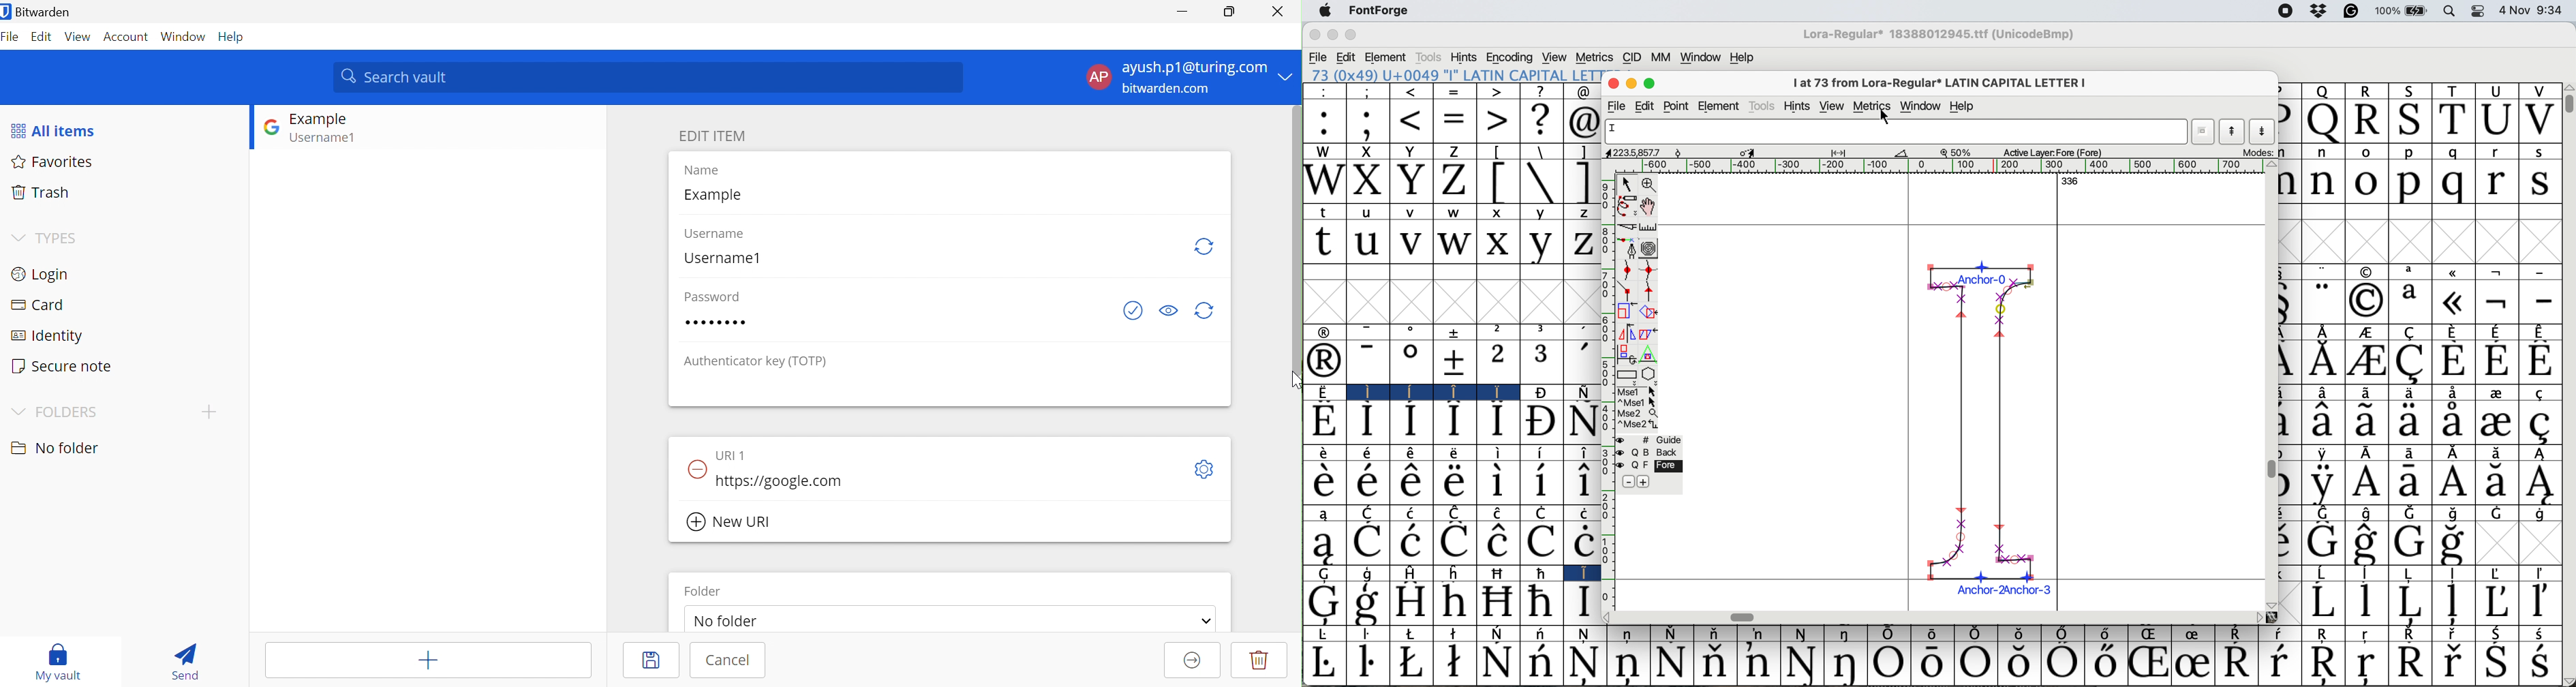 The height and width of the screenshot is (700, 2576). What do you see at coordinates (2412, 483) in the screenshot?
I see `Symbol` at bounding box center [2412, 483].